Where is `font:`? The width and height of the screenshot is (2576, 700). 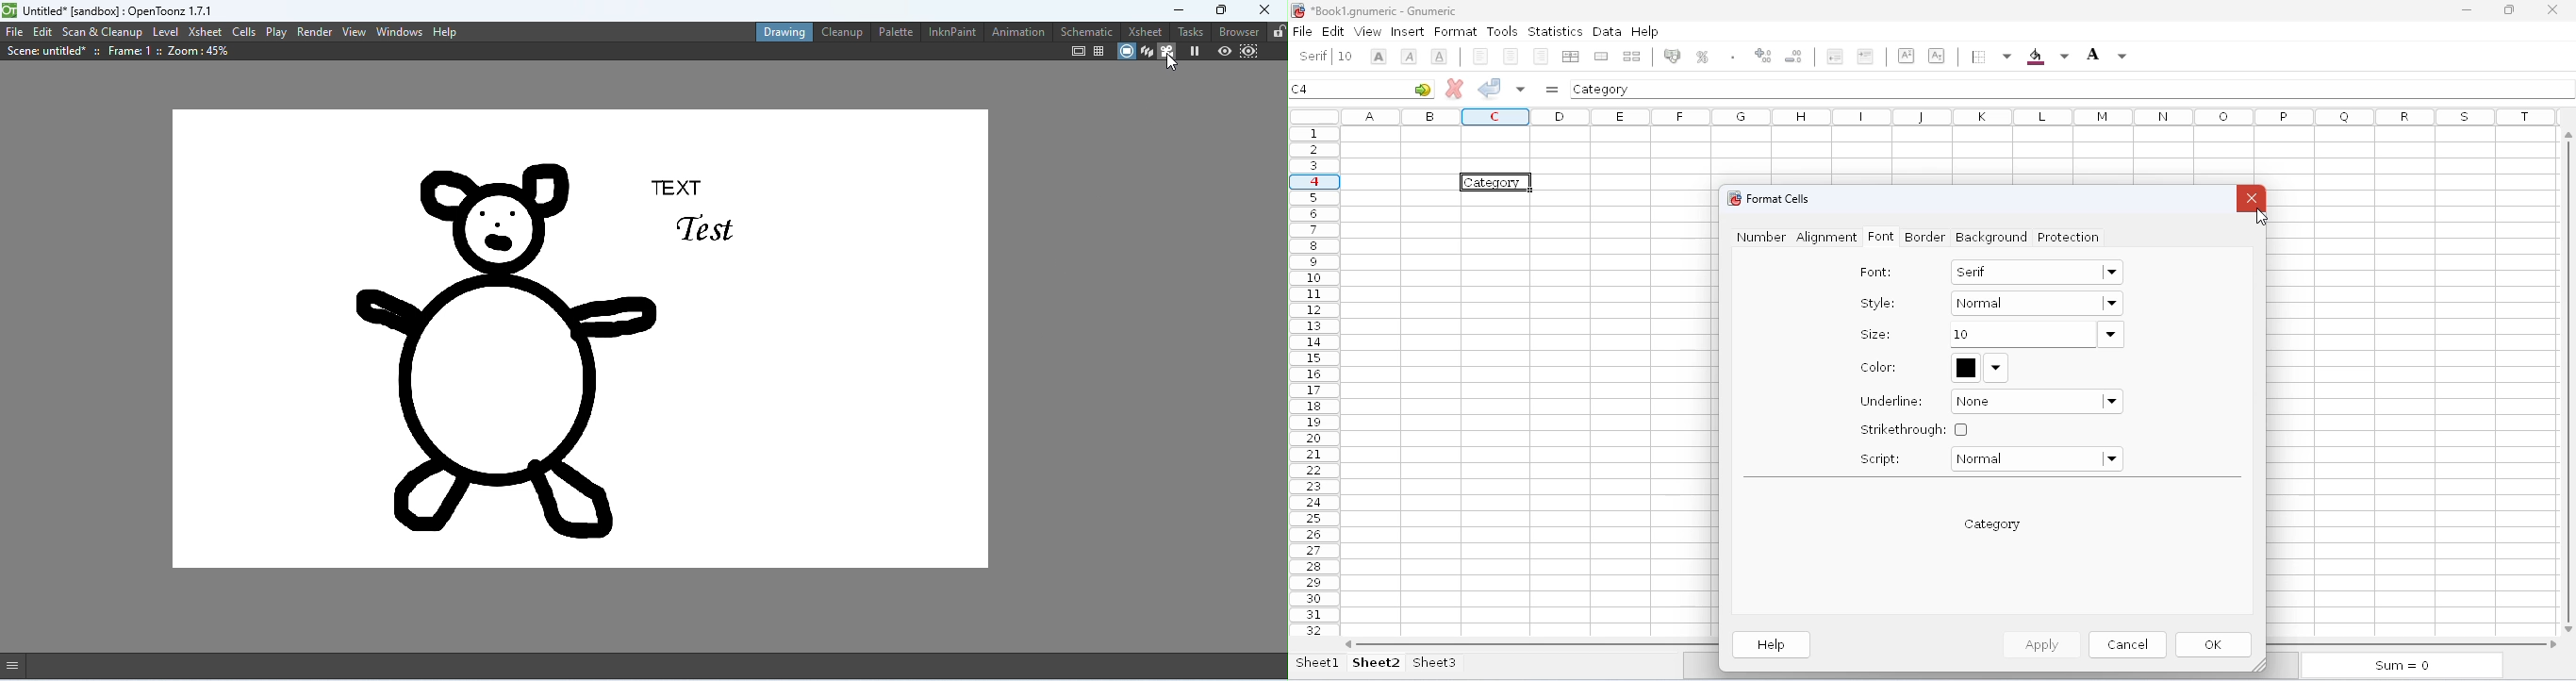
font: is located at coordinates (1875, 272).